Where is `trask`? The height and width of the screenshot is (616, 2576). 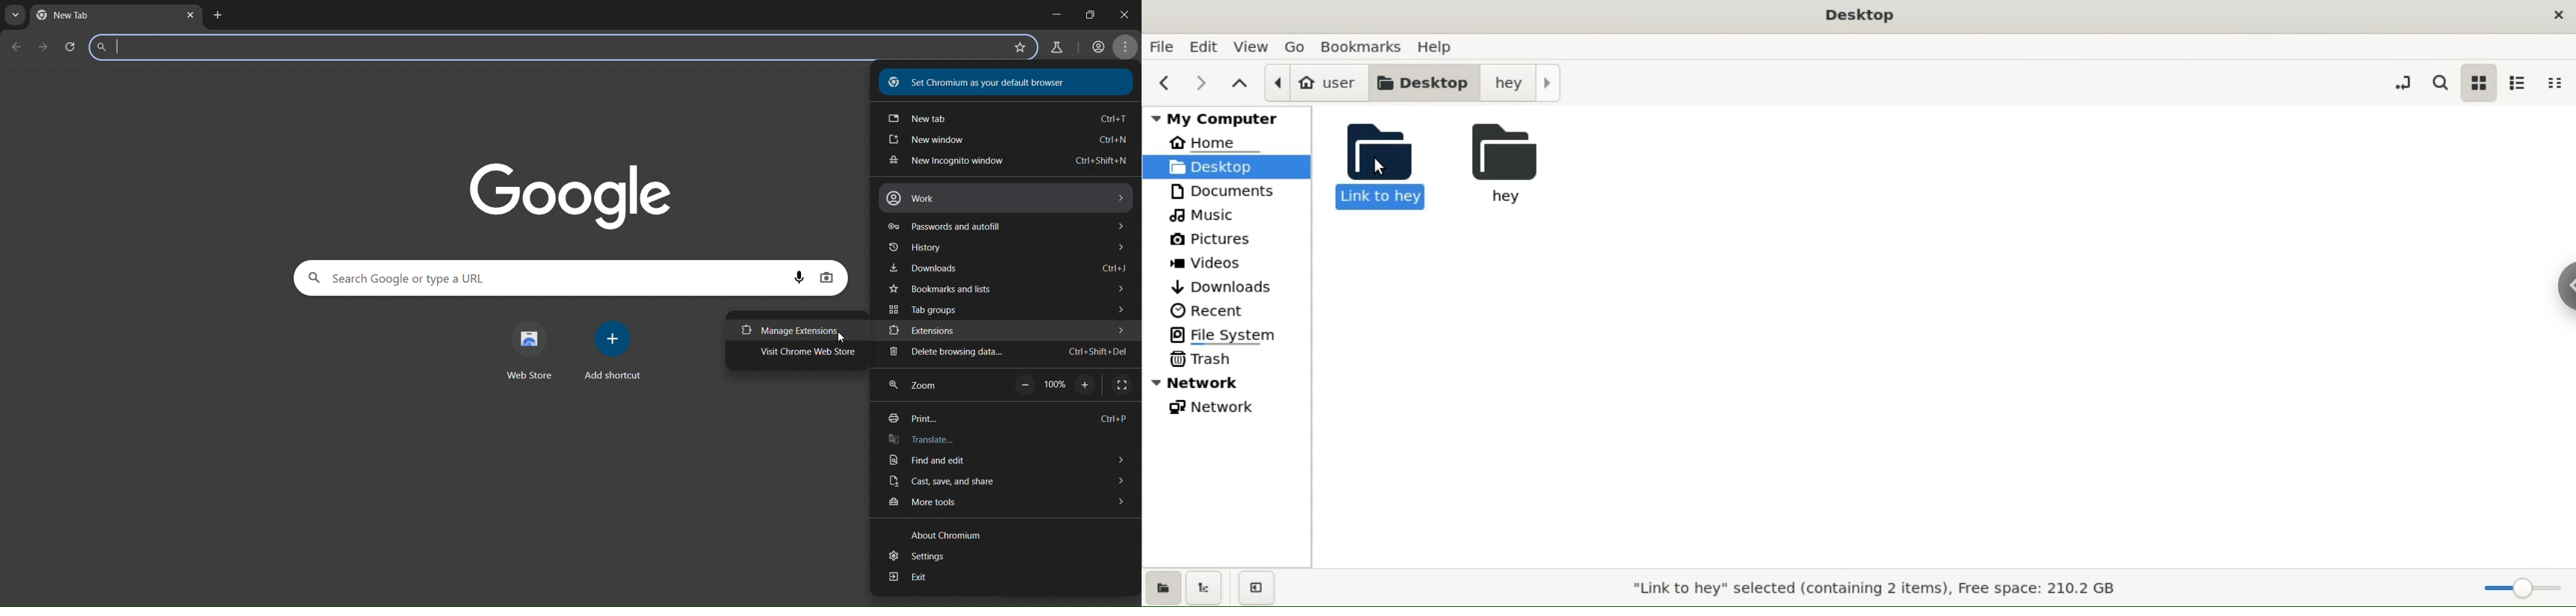
trask is located at coordinates (1203, 359).